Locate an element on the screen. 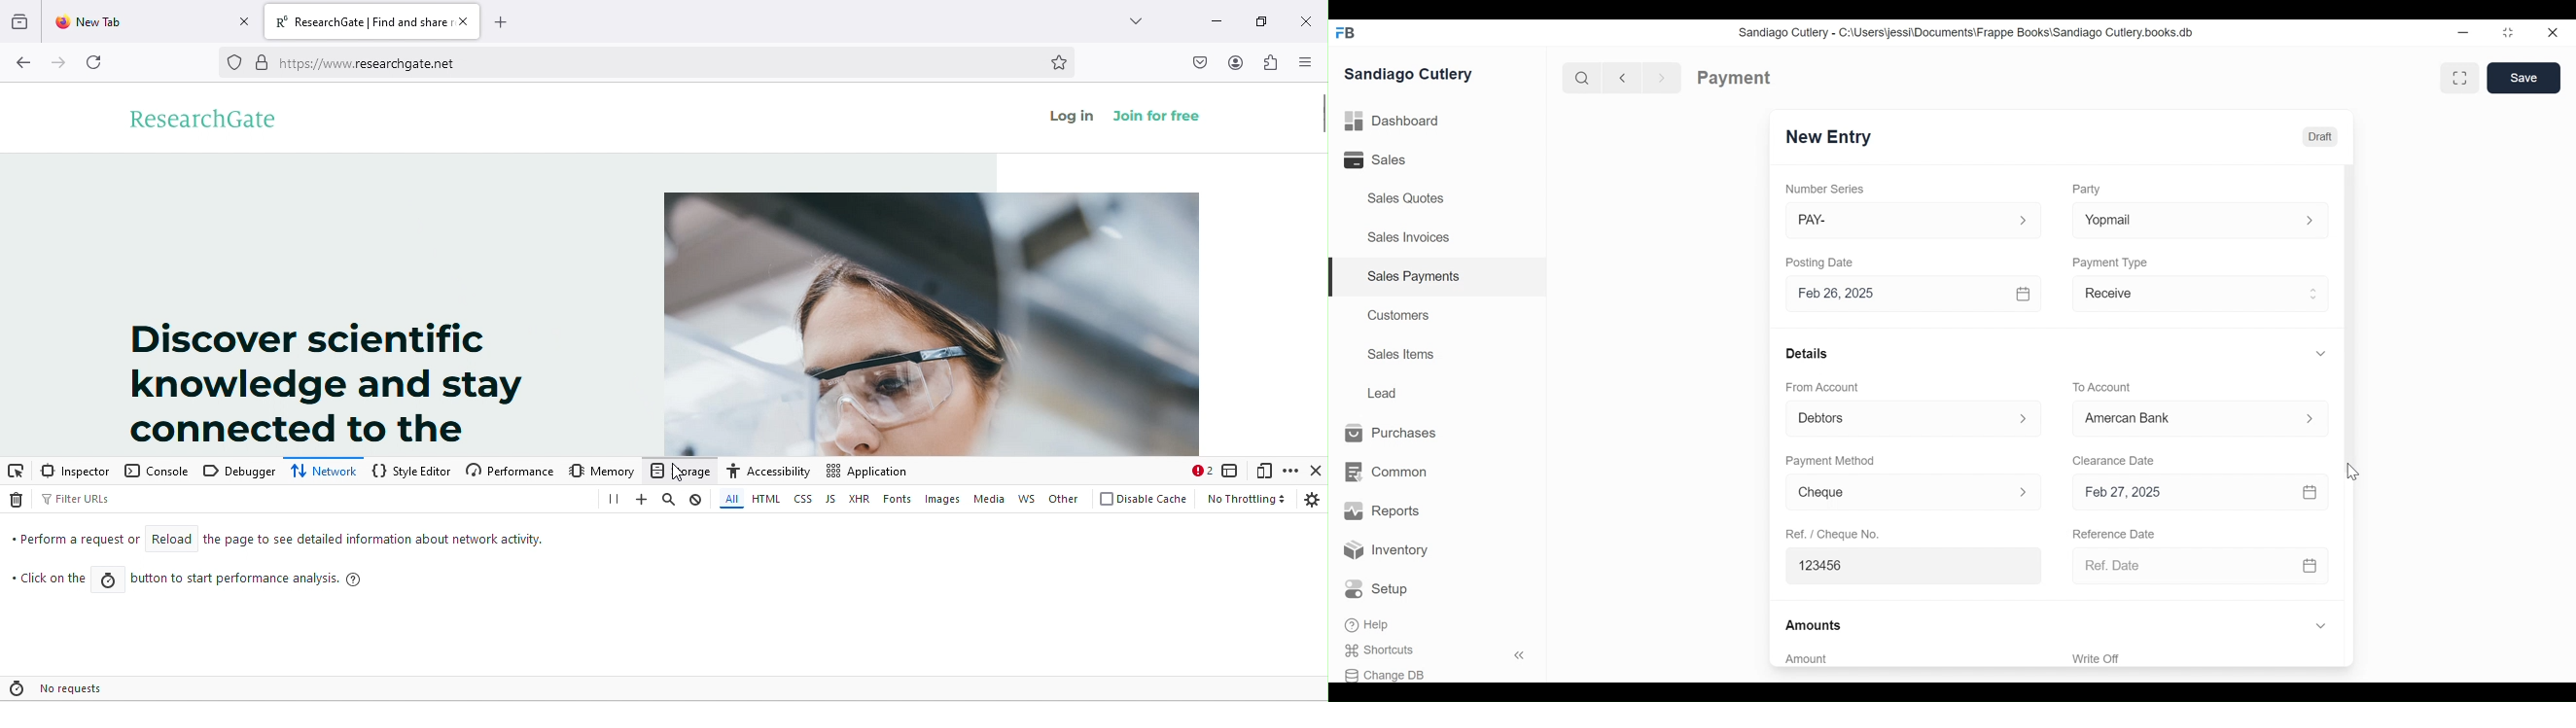  ResearchGate | Find and share is located at coordinates (360, 21).